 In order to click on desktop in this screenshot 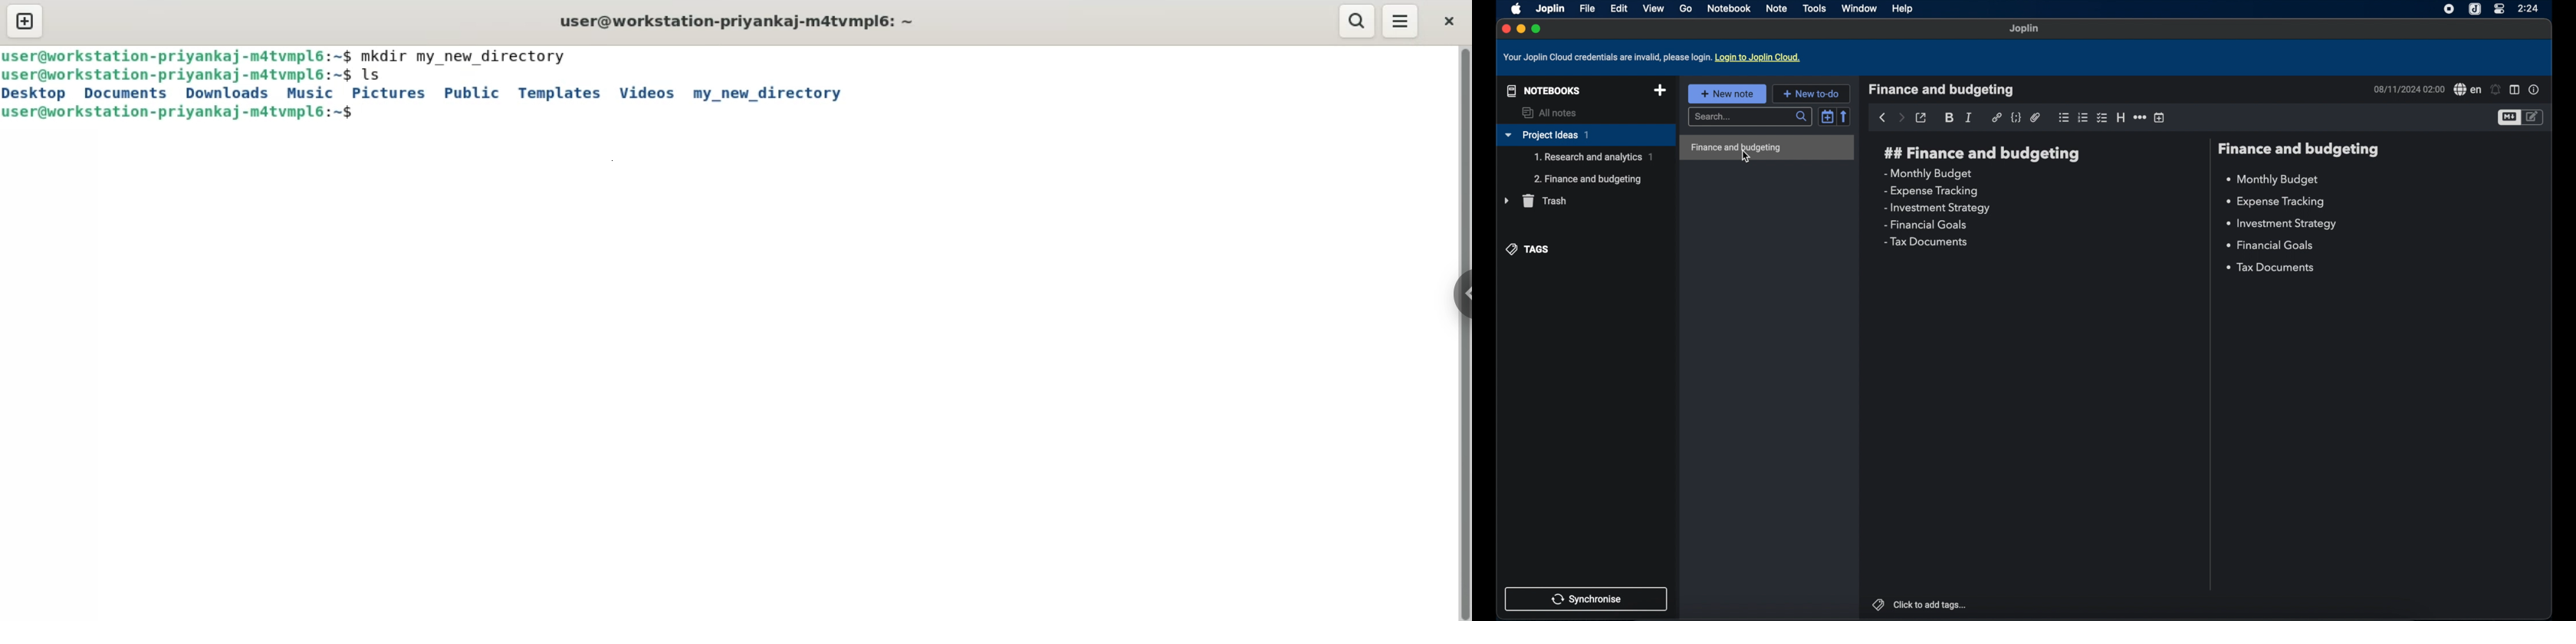, I will do `click(37, 94)`.